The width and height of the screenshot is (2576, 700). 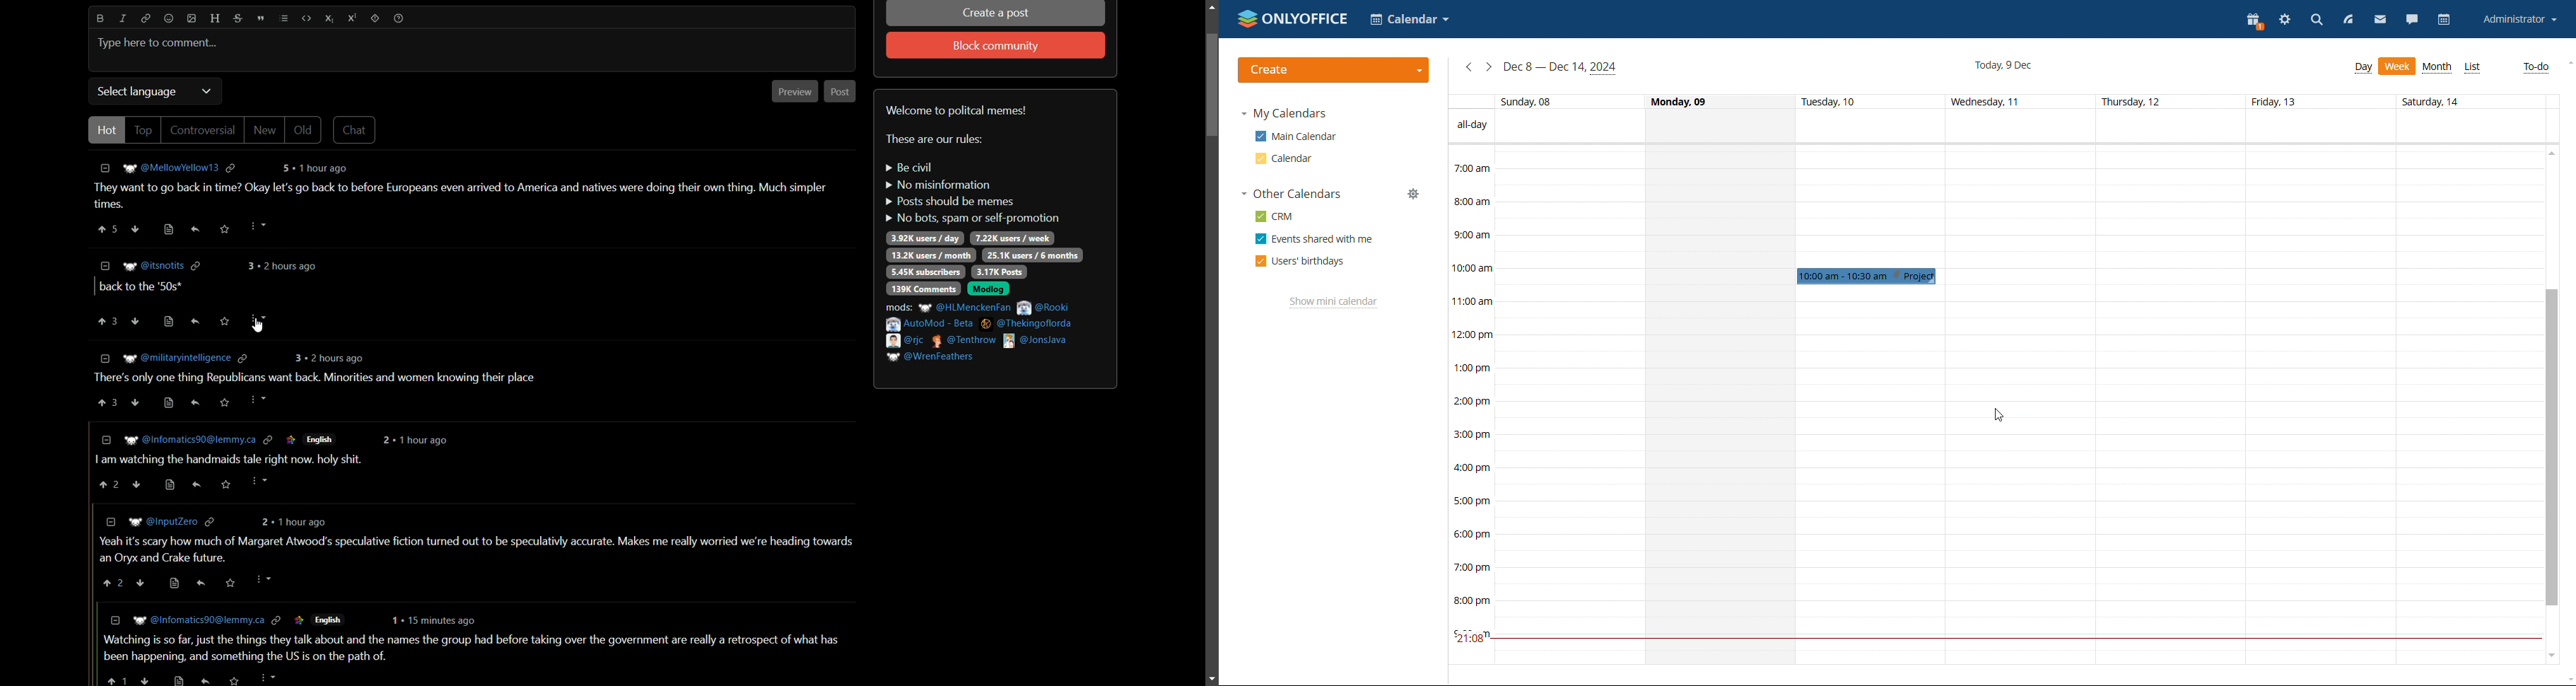 I want to click on show mini calendar, so click(x=1333, y=303).